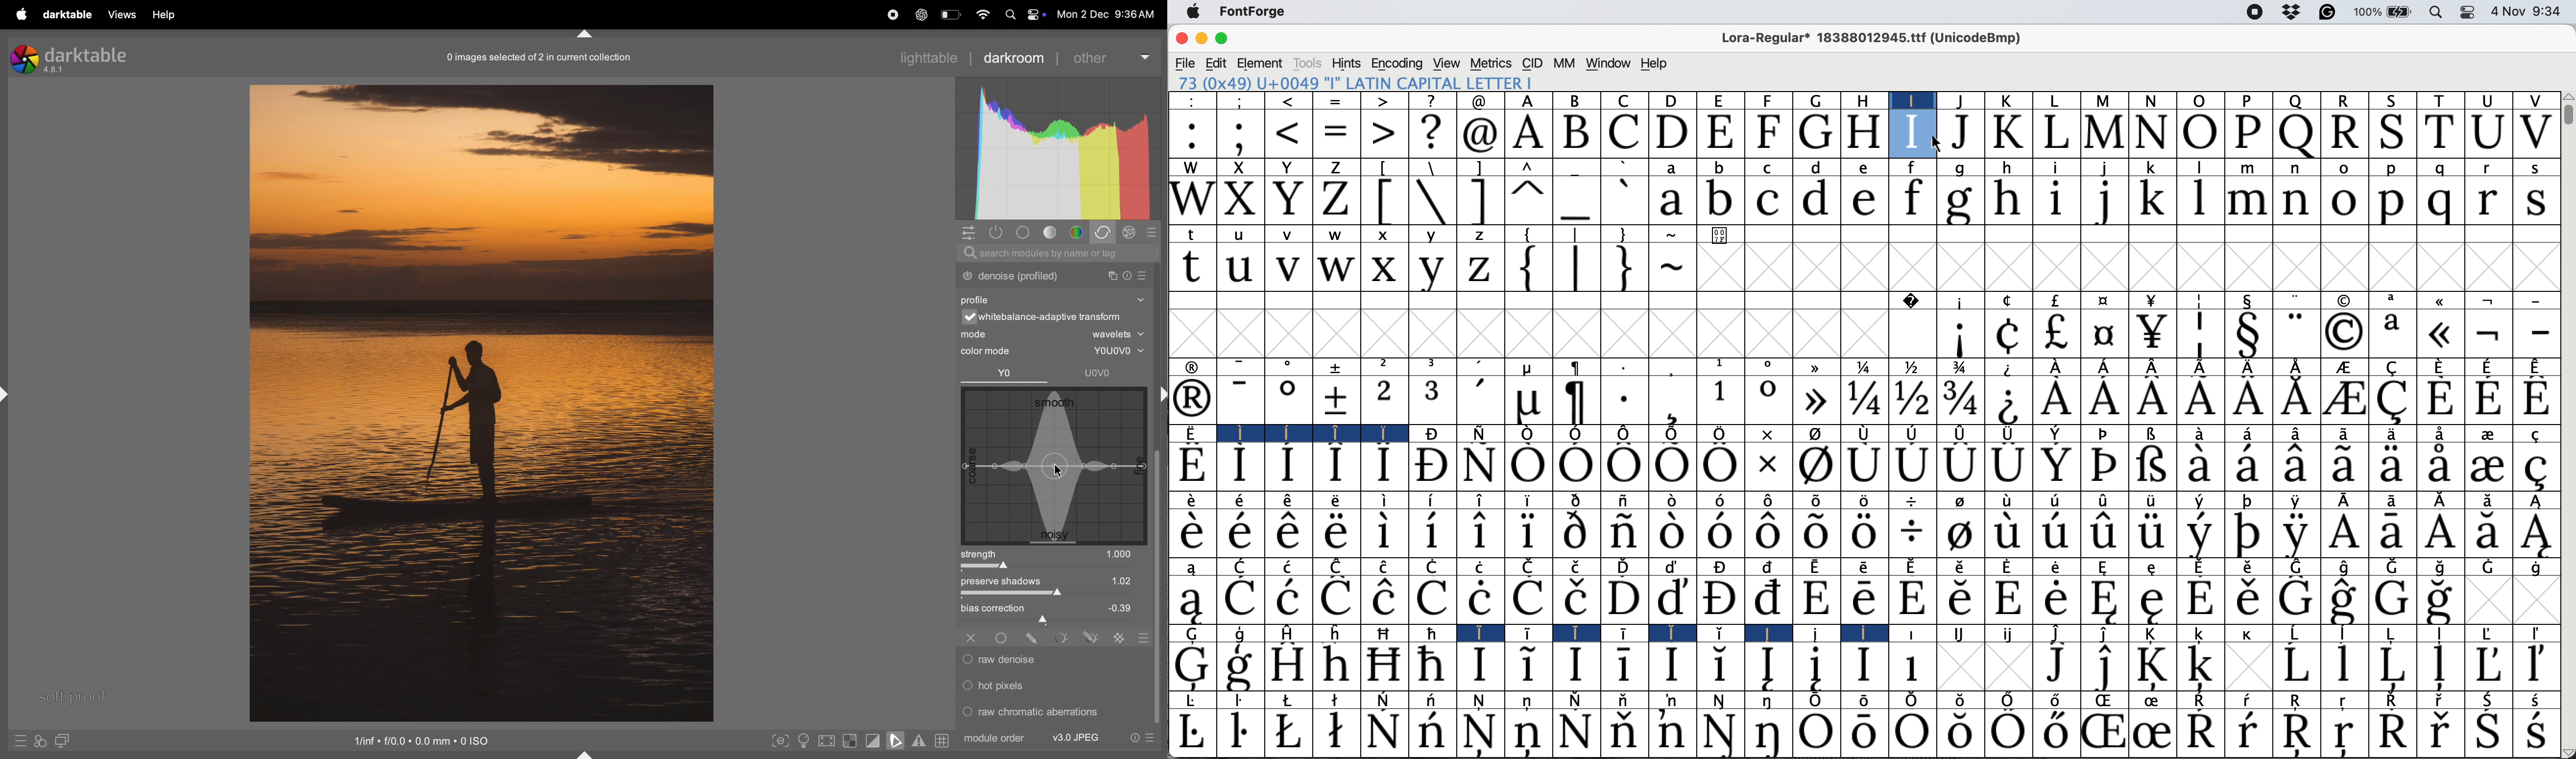 The image size is (2576, 784). What do you see at coordinates (1241, 400) in the screenshot?
I see `-` at bounding box center [1241, 400].